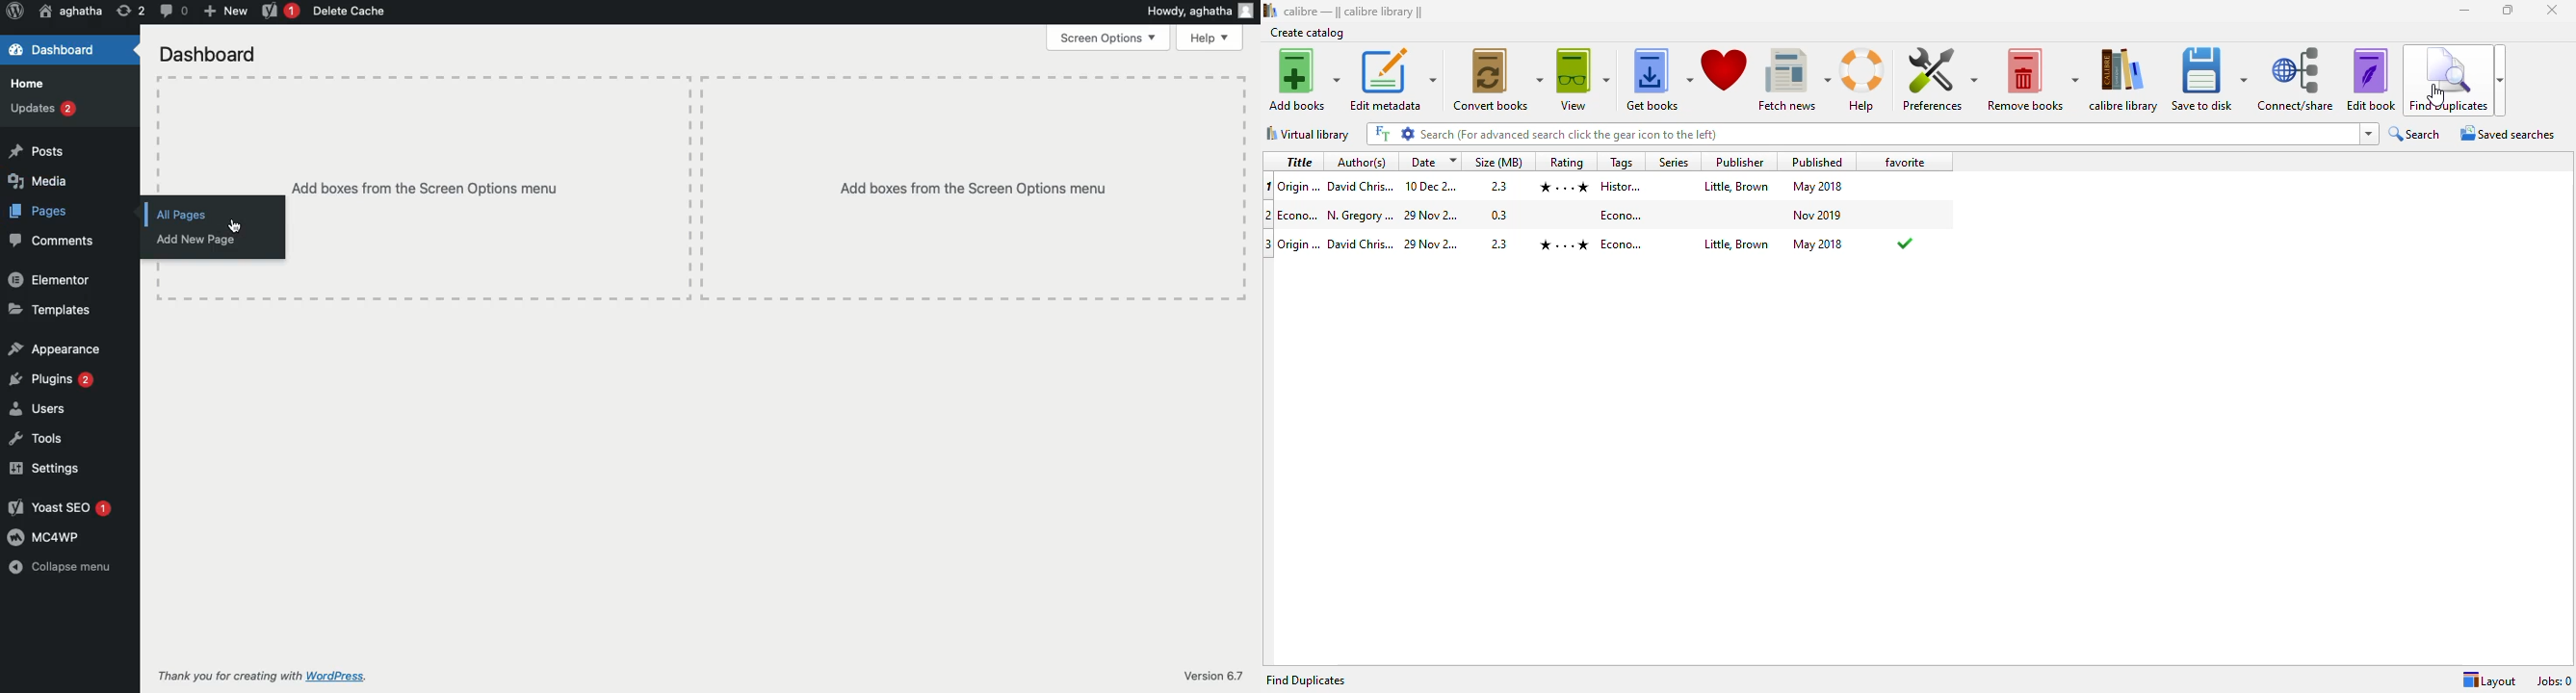  I want to click on help, so click(1861, 80).